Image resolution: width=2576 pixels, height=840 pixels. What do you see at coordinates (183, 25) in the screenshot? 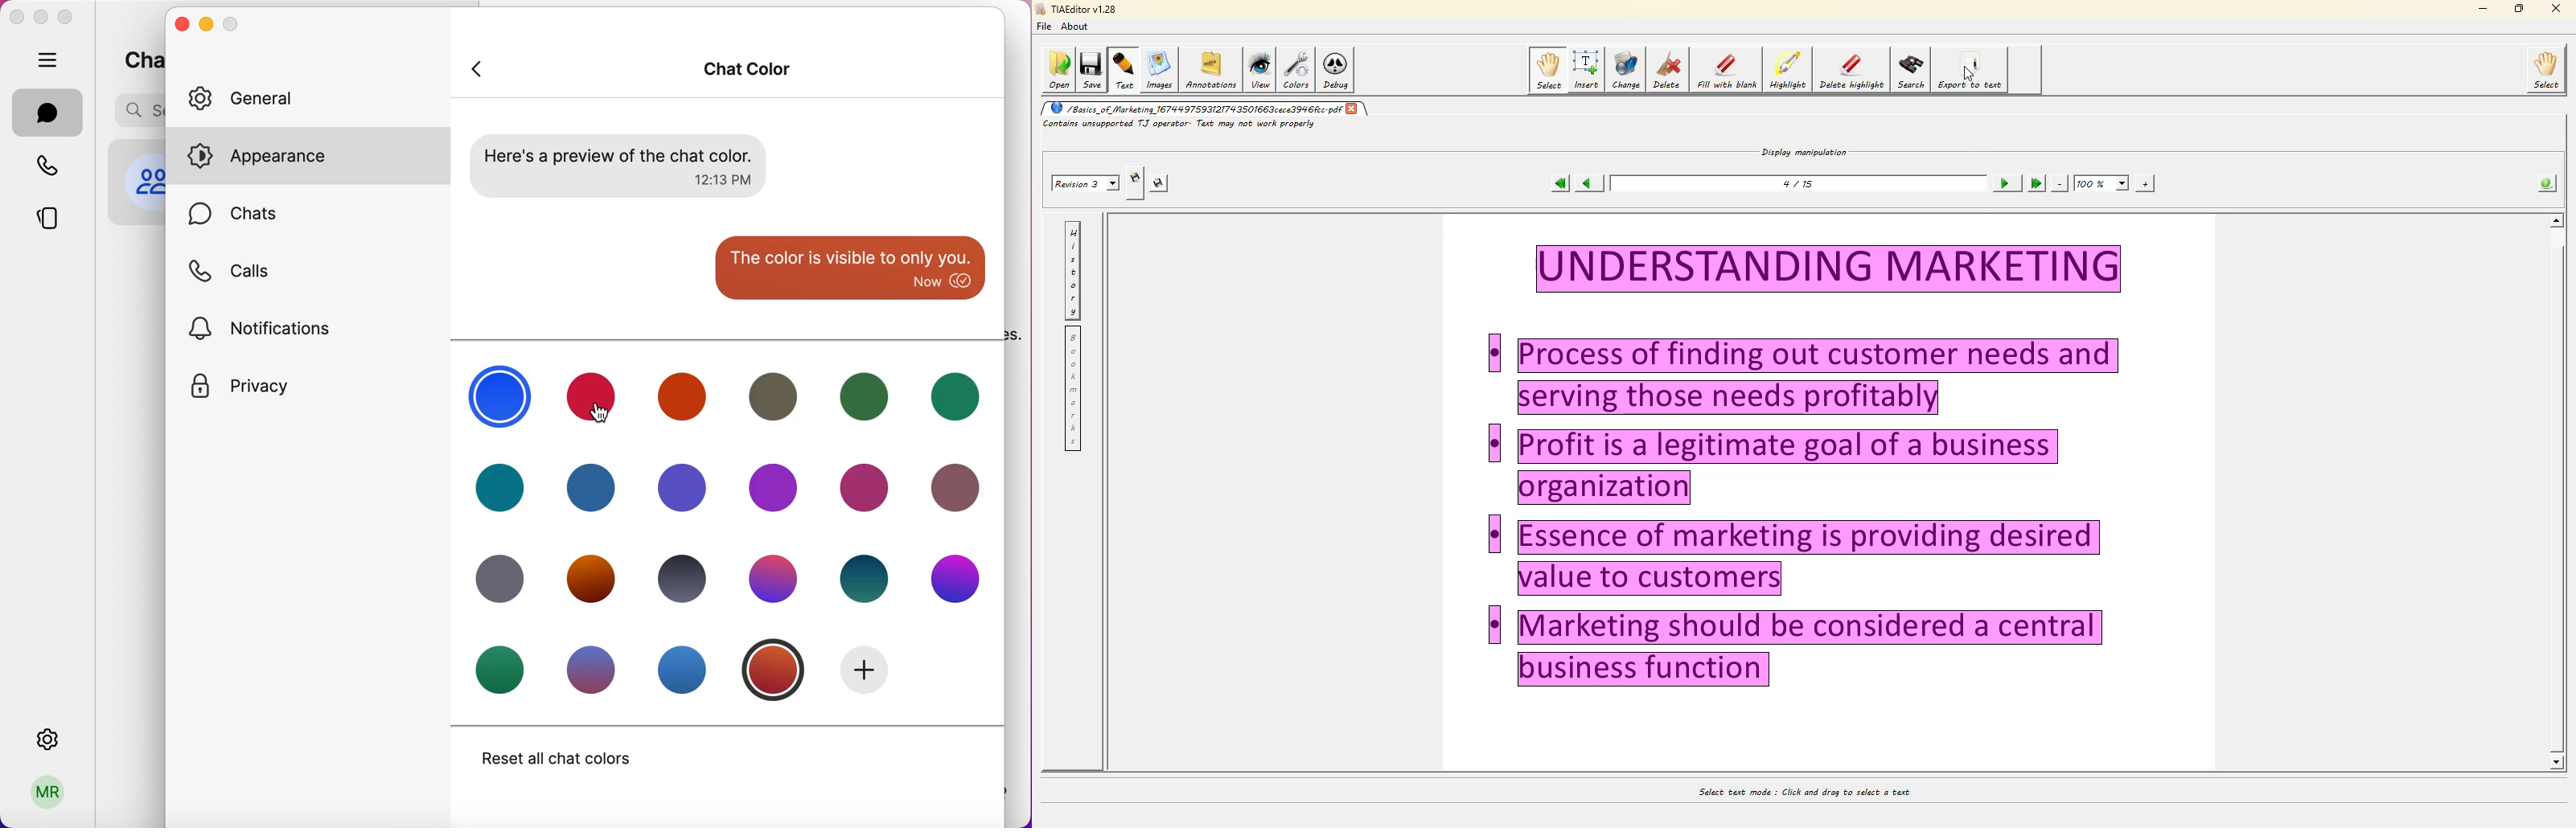
I see `close` at bounding box center [183, 25].